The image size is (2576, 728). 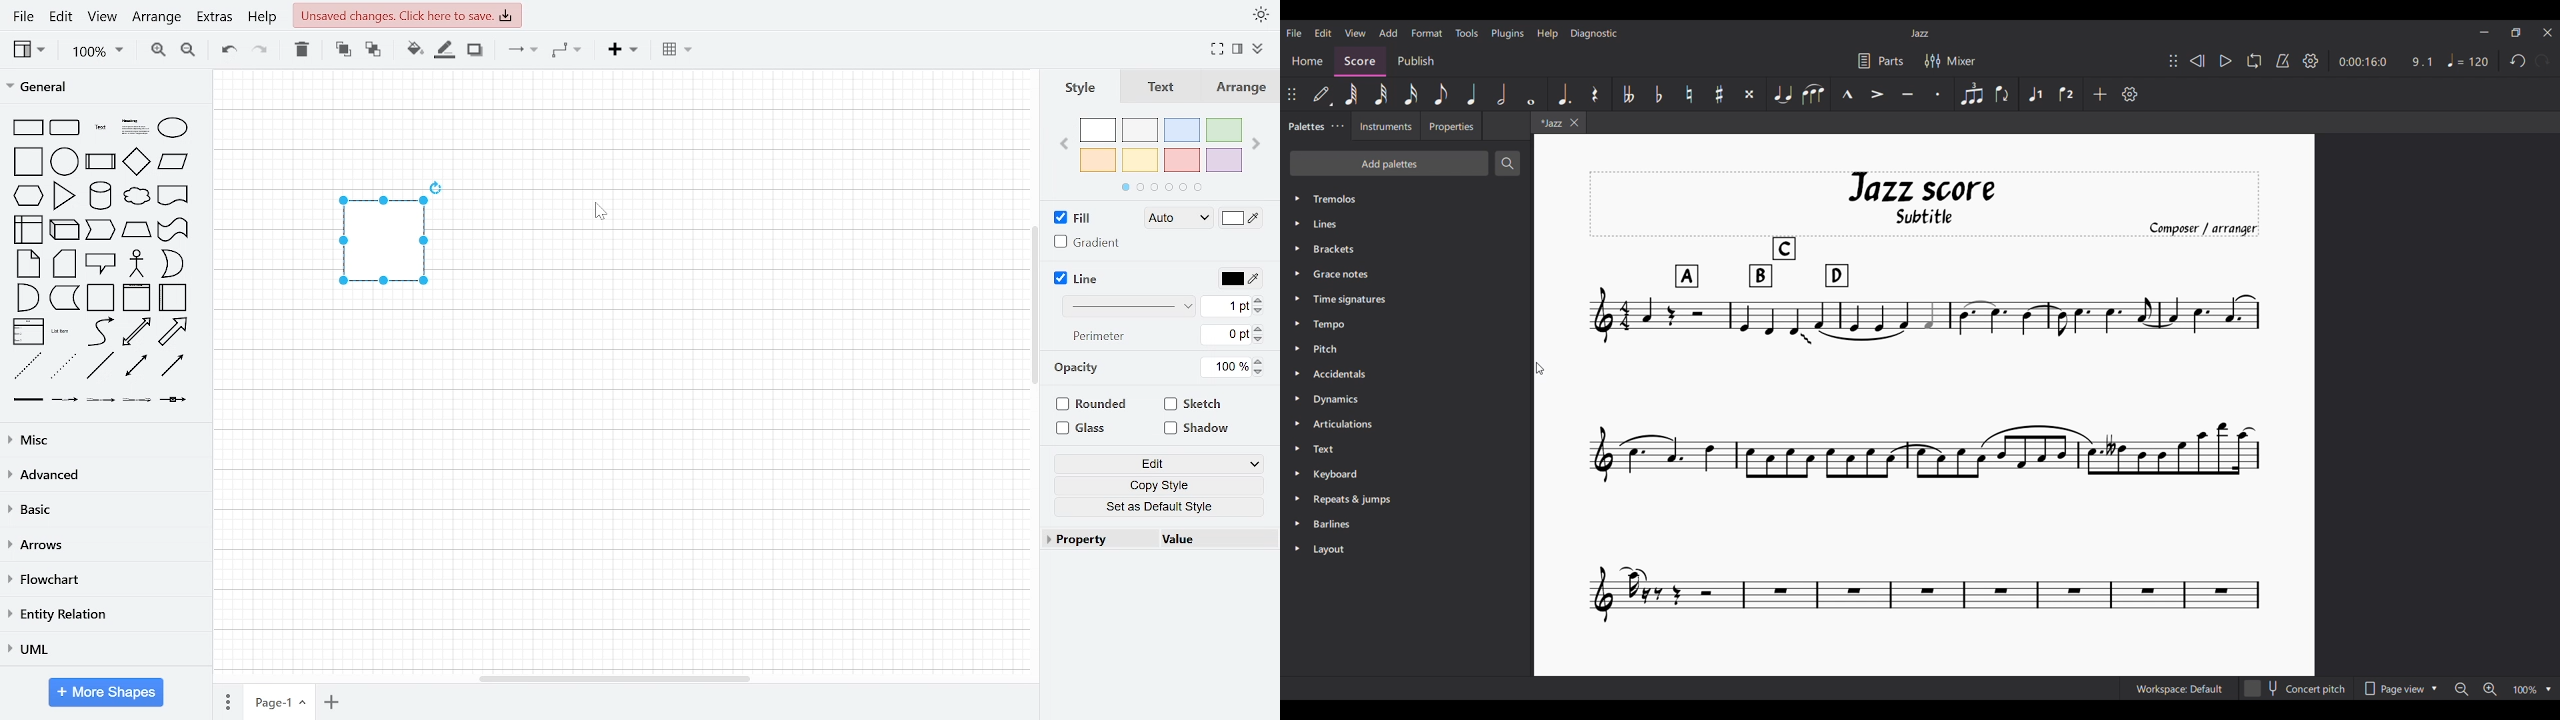 What do you see at coordinates (1194, 406) in the screenshot?
I see `sketch` at bounding box center [1194, 406].